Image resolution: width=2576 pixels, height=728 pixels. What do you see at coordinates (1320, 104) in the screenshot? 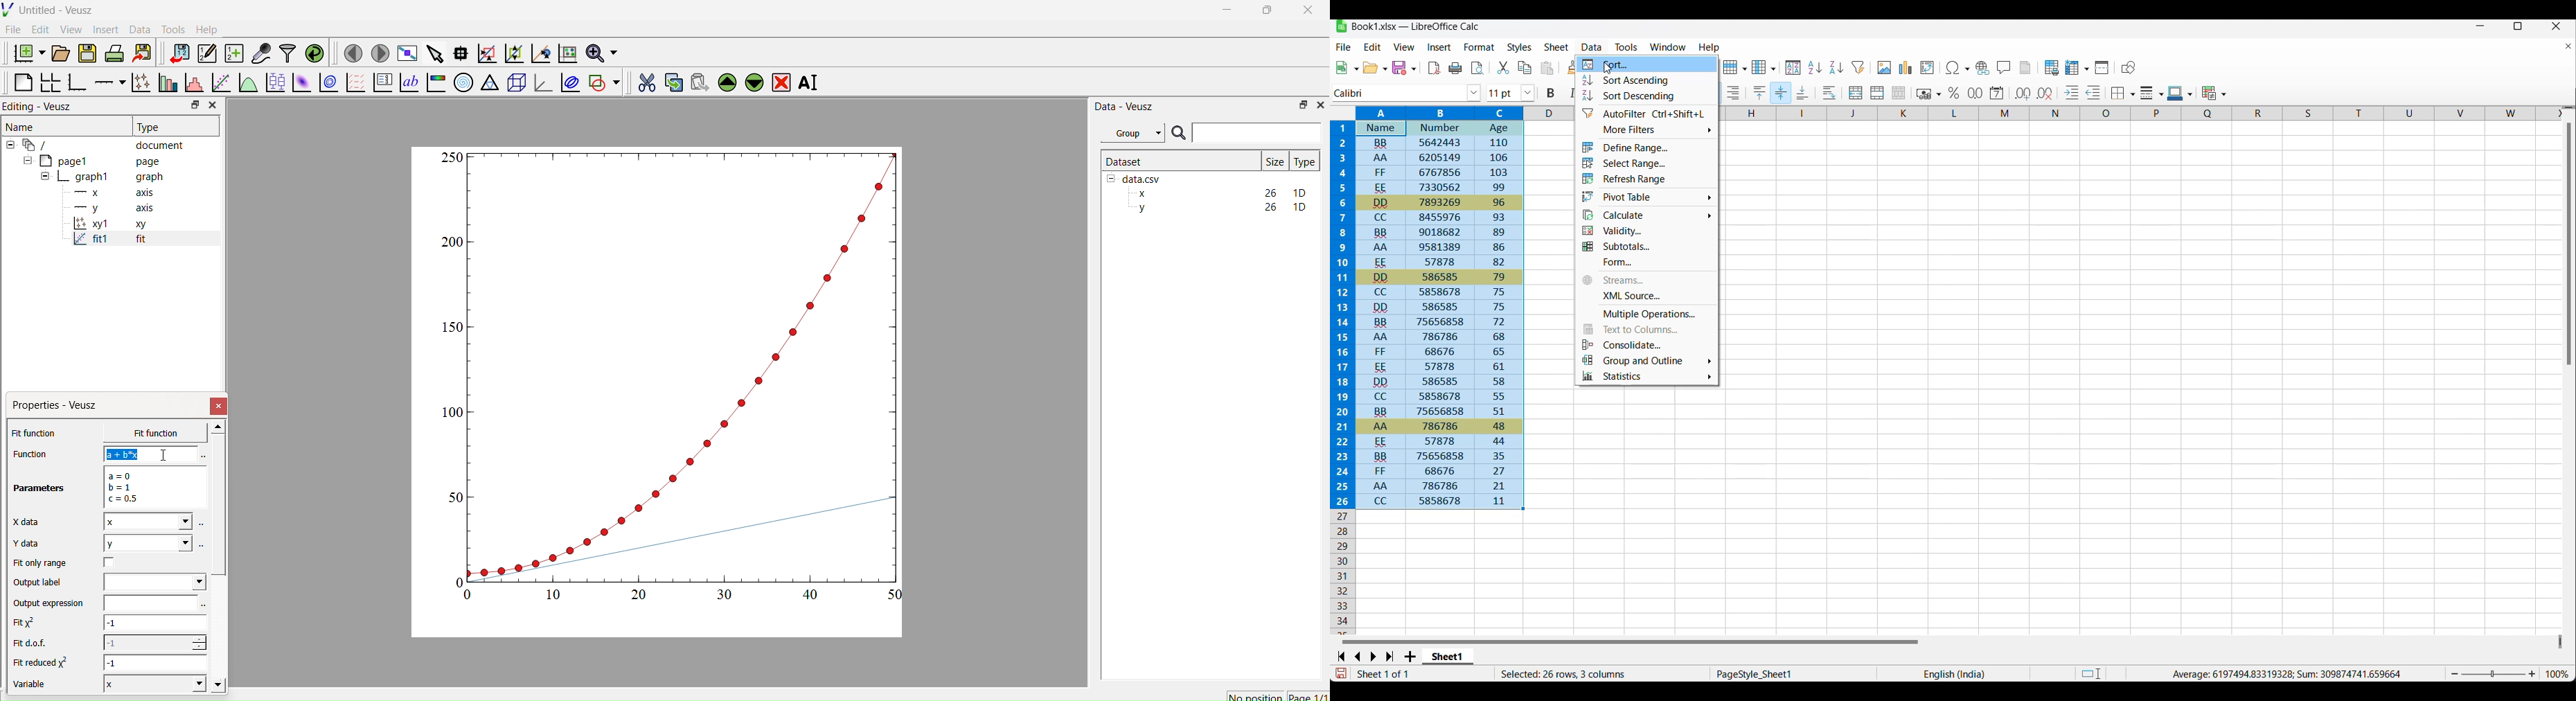
I see `Close` at bounding box center [1320, 104].